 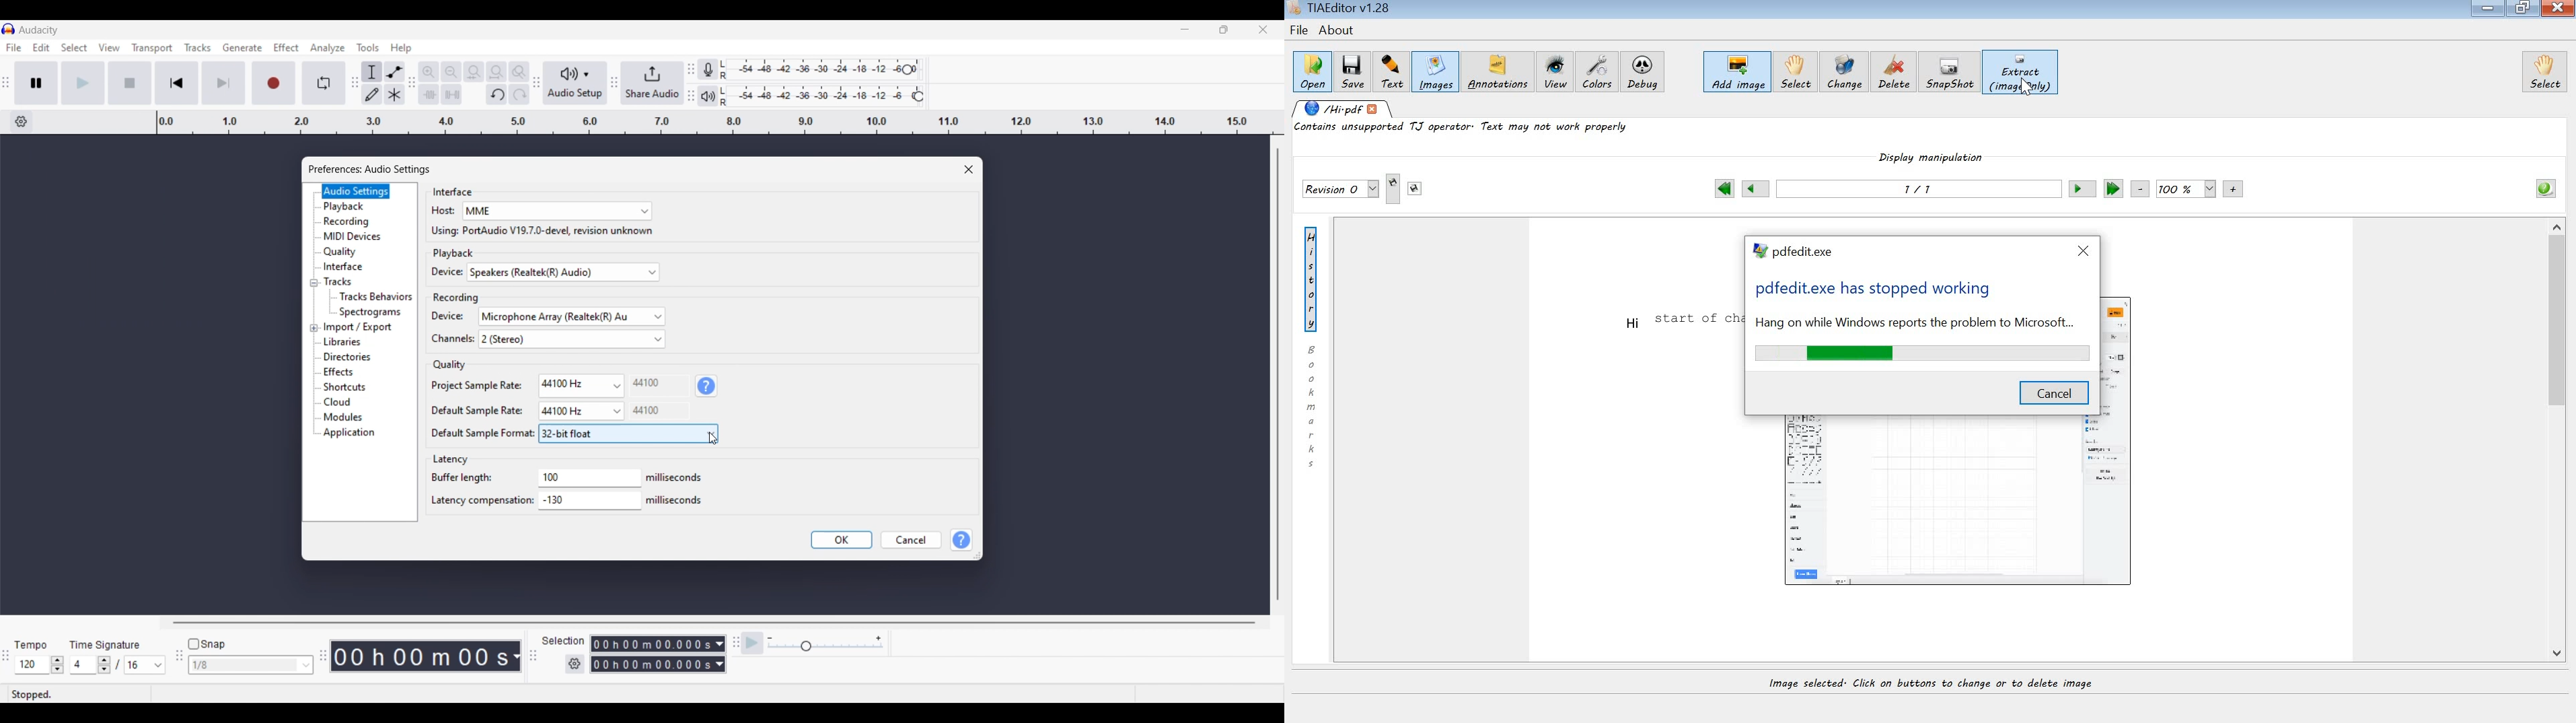 What do you see at coordinates (472, 385) in the screenshot?
I see `| Project Sample Rate:` at bounding box center [472, 385].